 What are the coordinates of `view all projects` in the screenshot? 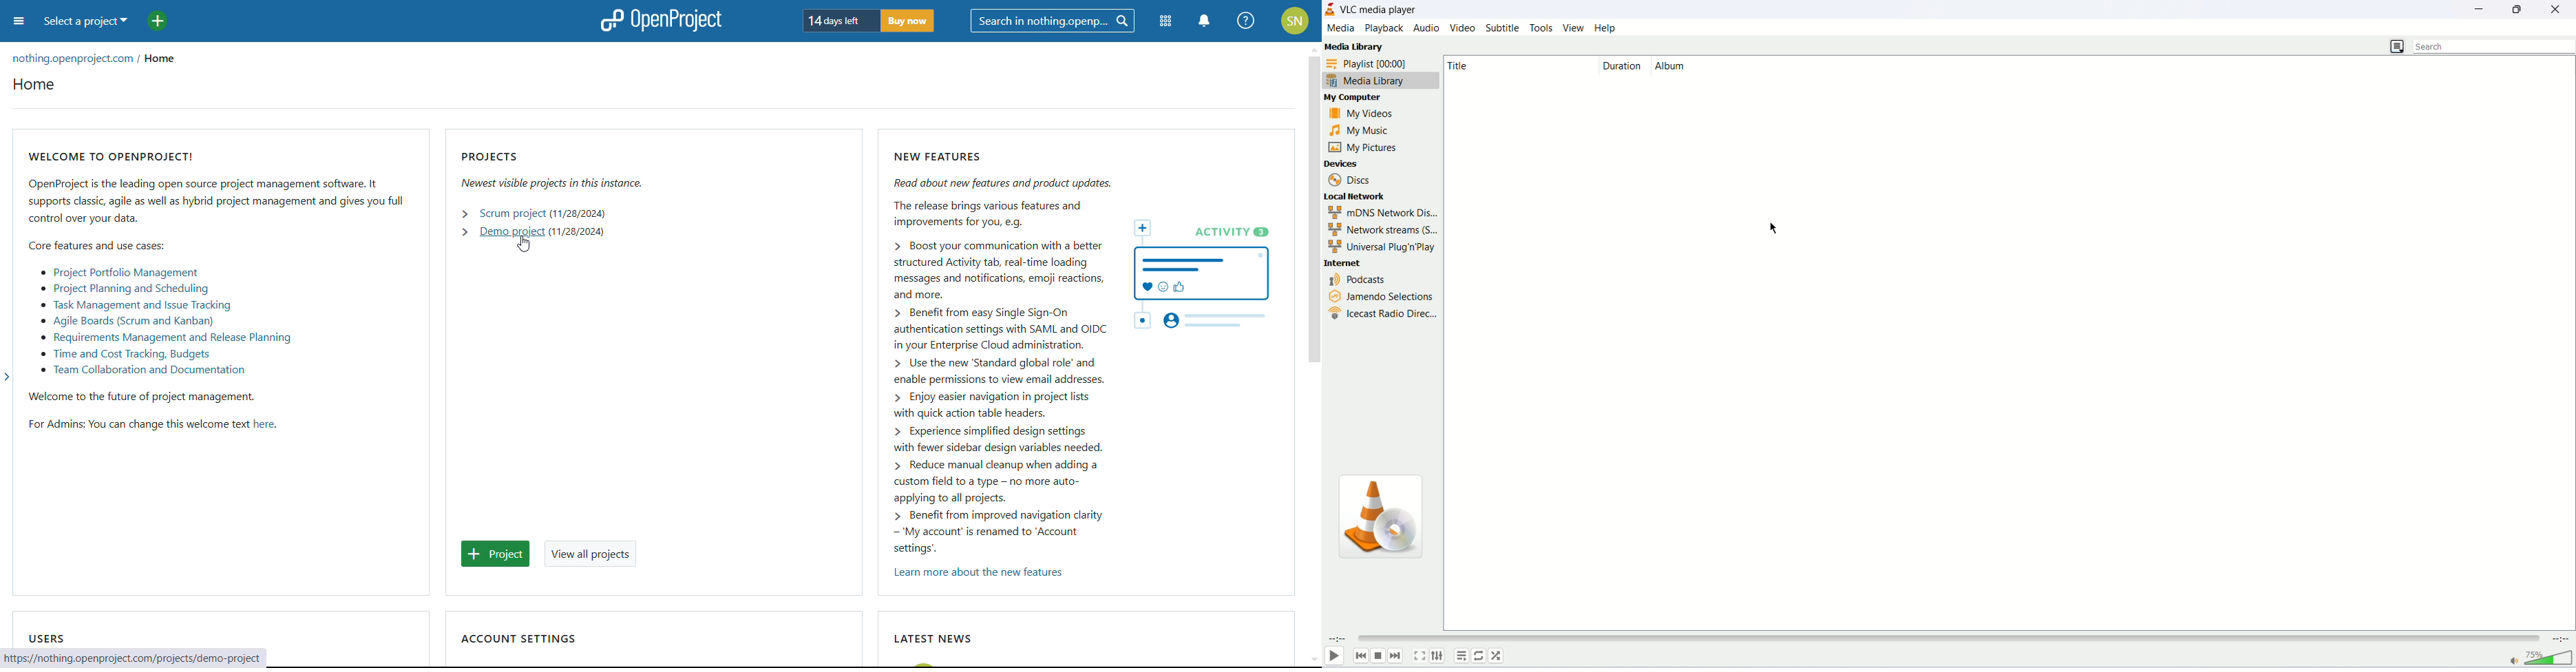 It's located at (589, 554).